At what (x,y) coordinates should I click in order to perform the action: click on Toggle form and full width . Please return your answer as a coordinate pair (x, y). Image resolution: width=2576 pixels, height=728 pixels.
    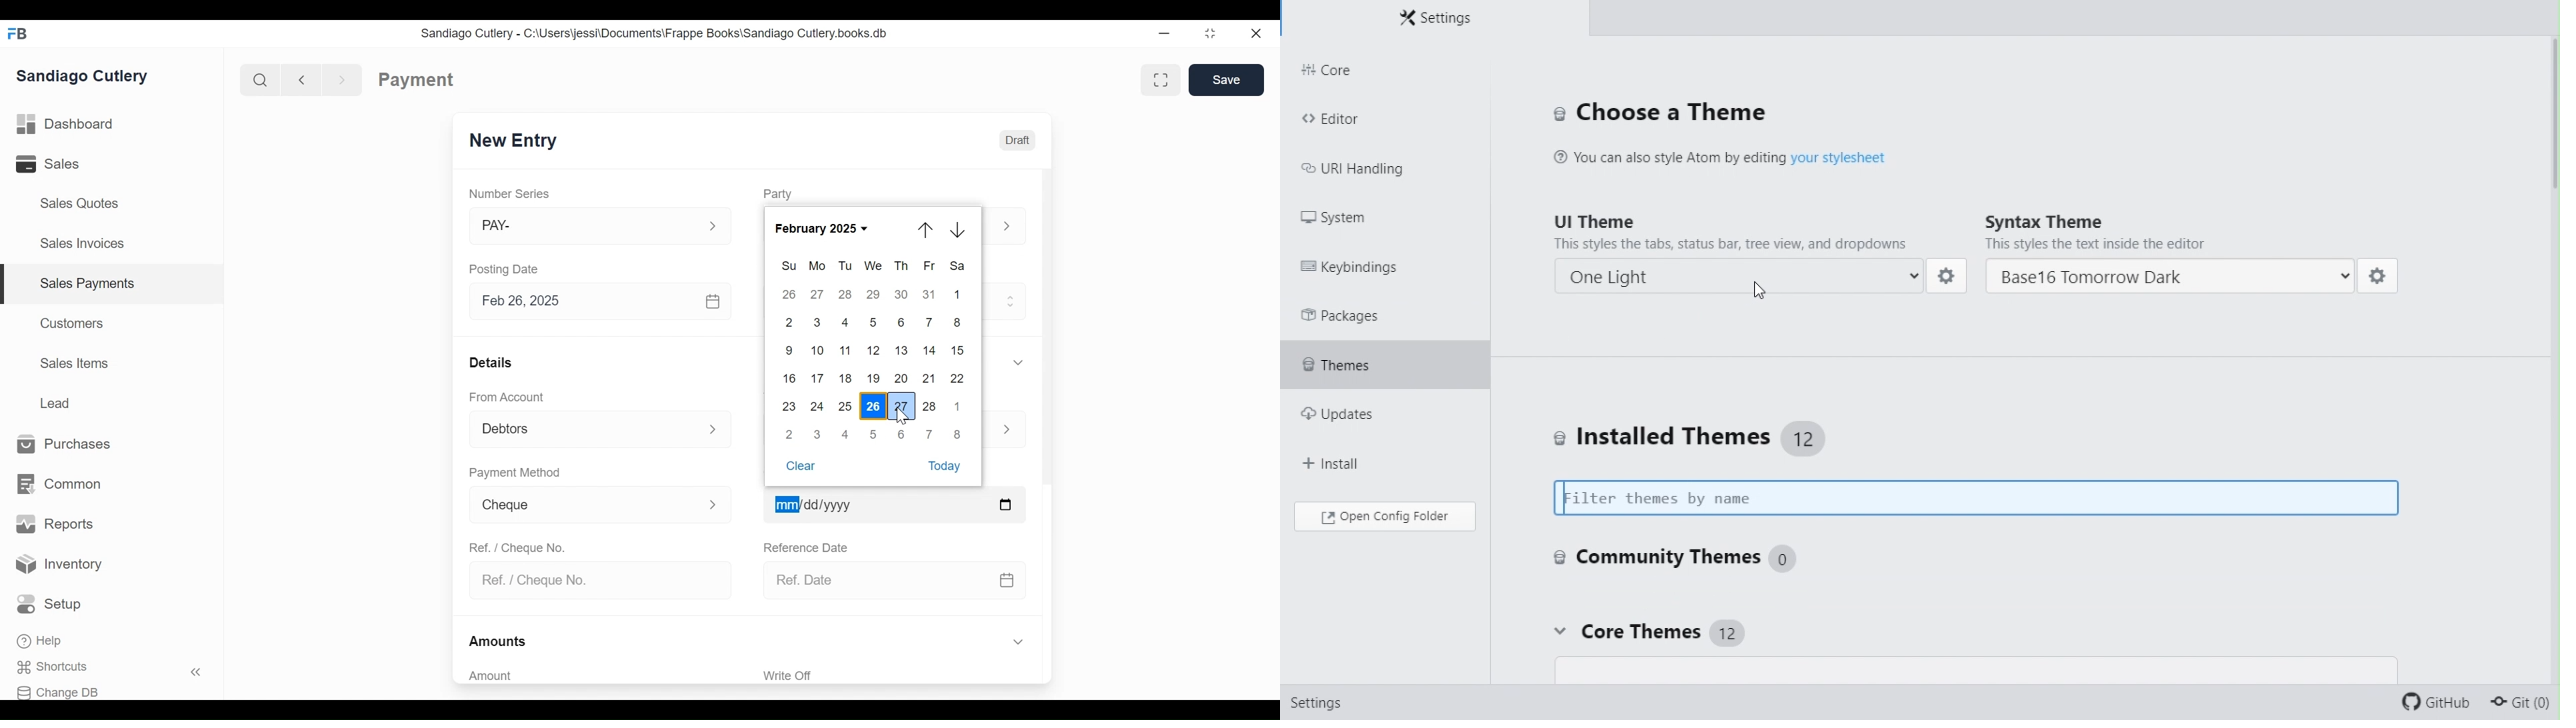
    Looking at the image, I should click on (1165, 77).